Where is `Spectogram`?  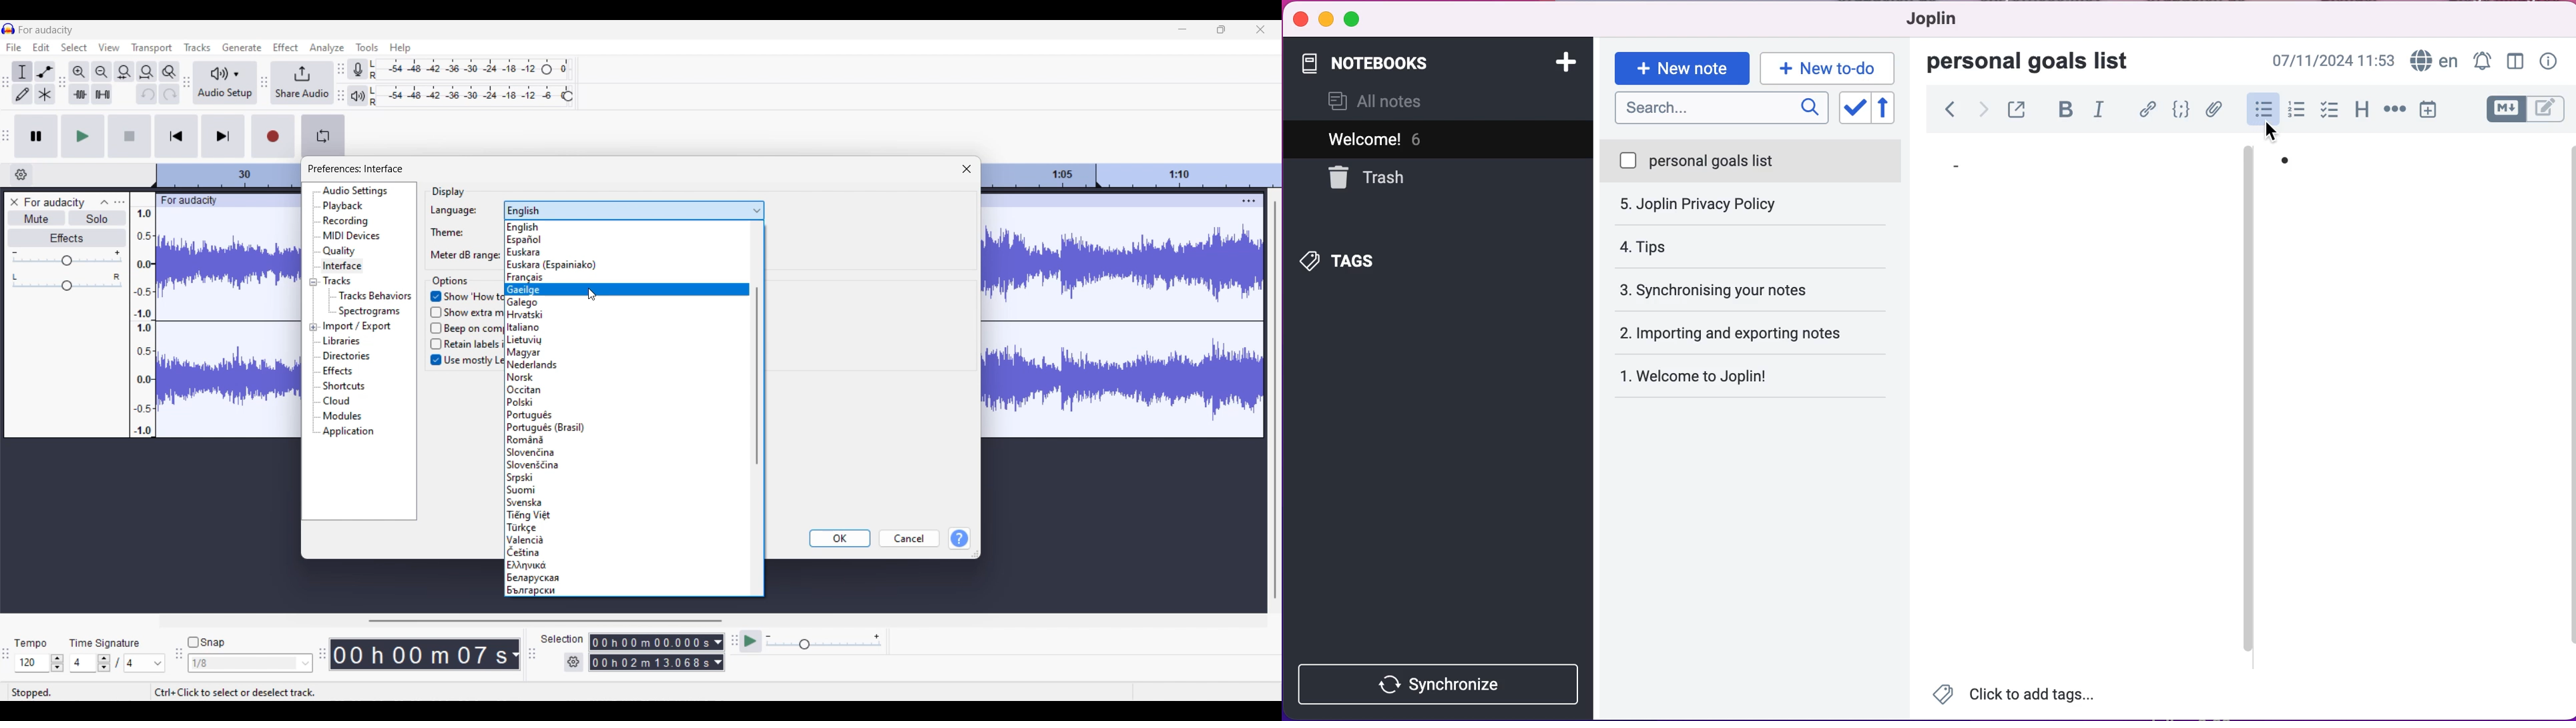
Spectogram is located at coordinates (371, 311).